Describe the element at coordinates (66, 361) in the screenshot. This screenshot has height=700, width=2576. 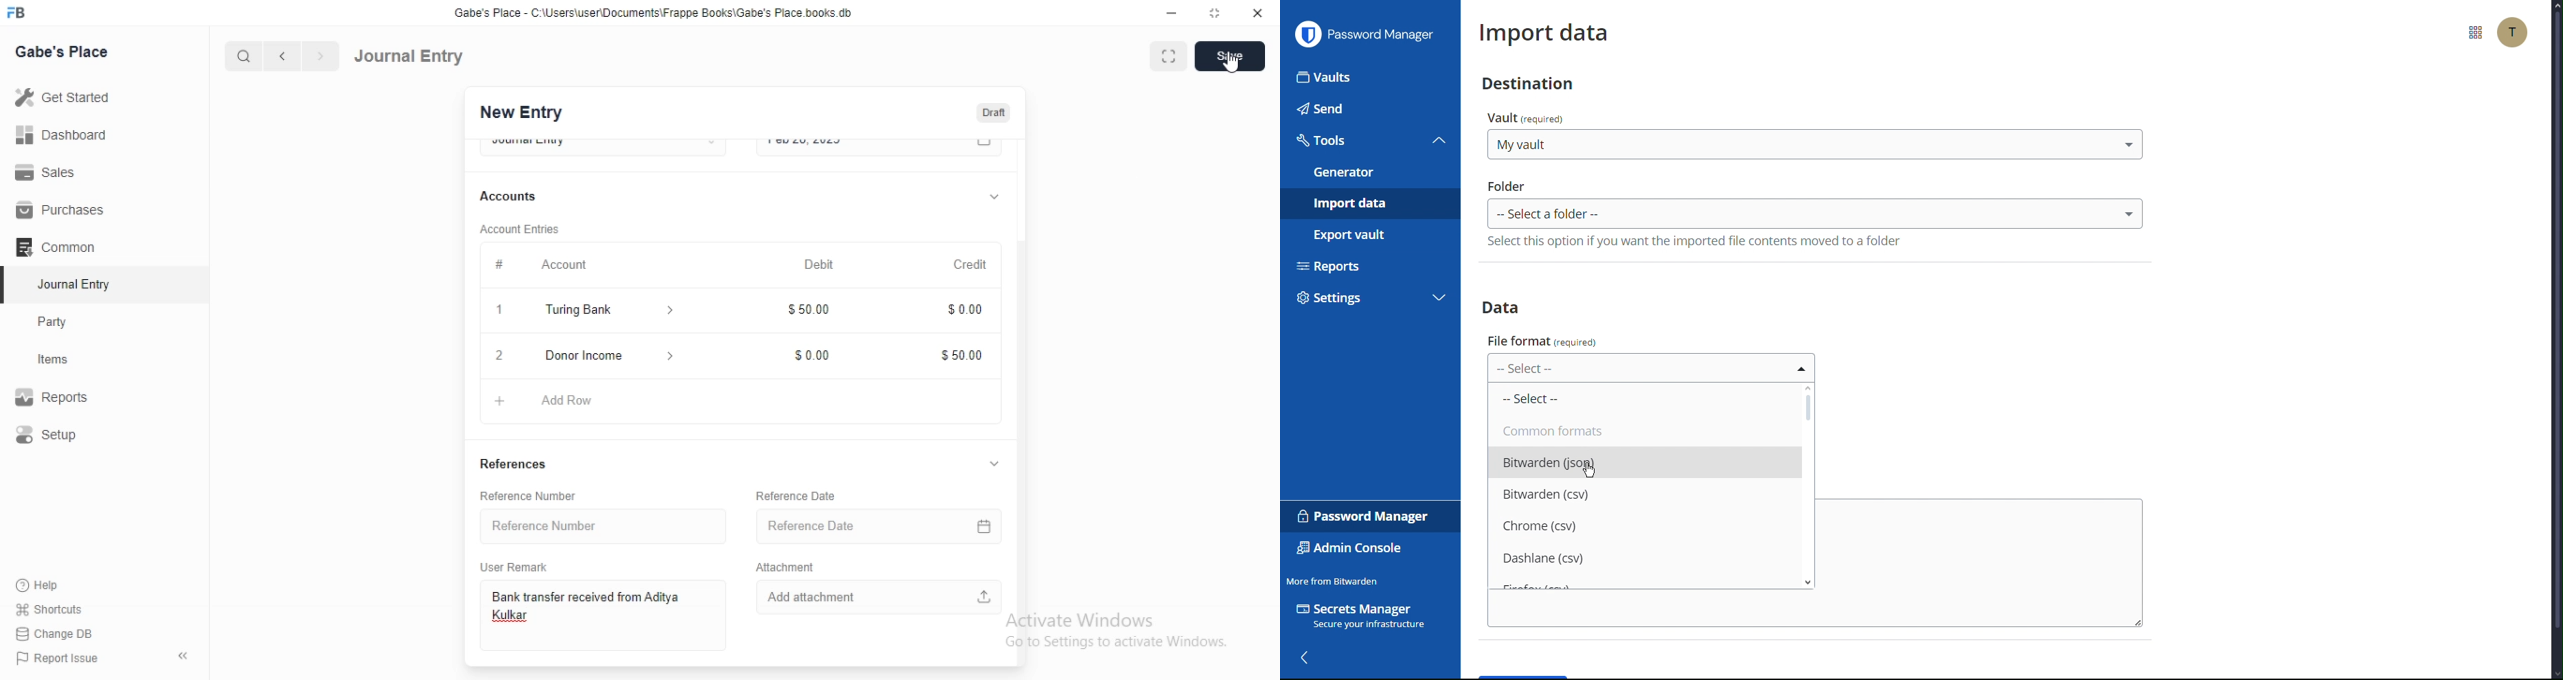
I see `items` at that location.